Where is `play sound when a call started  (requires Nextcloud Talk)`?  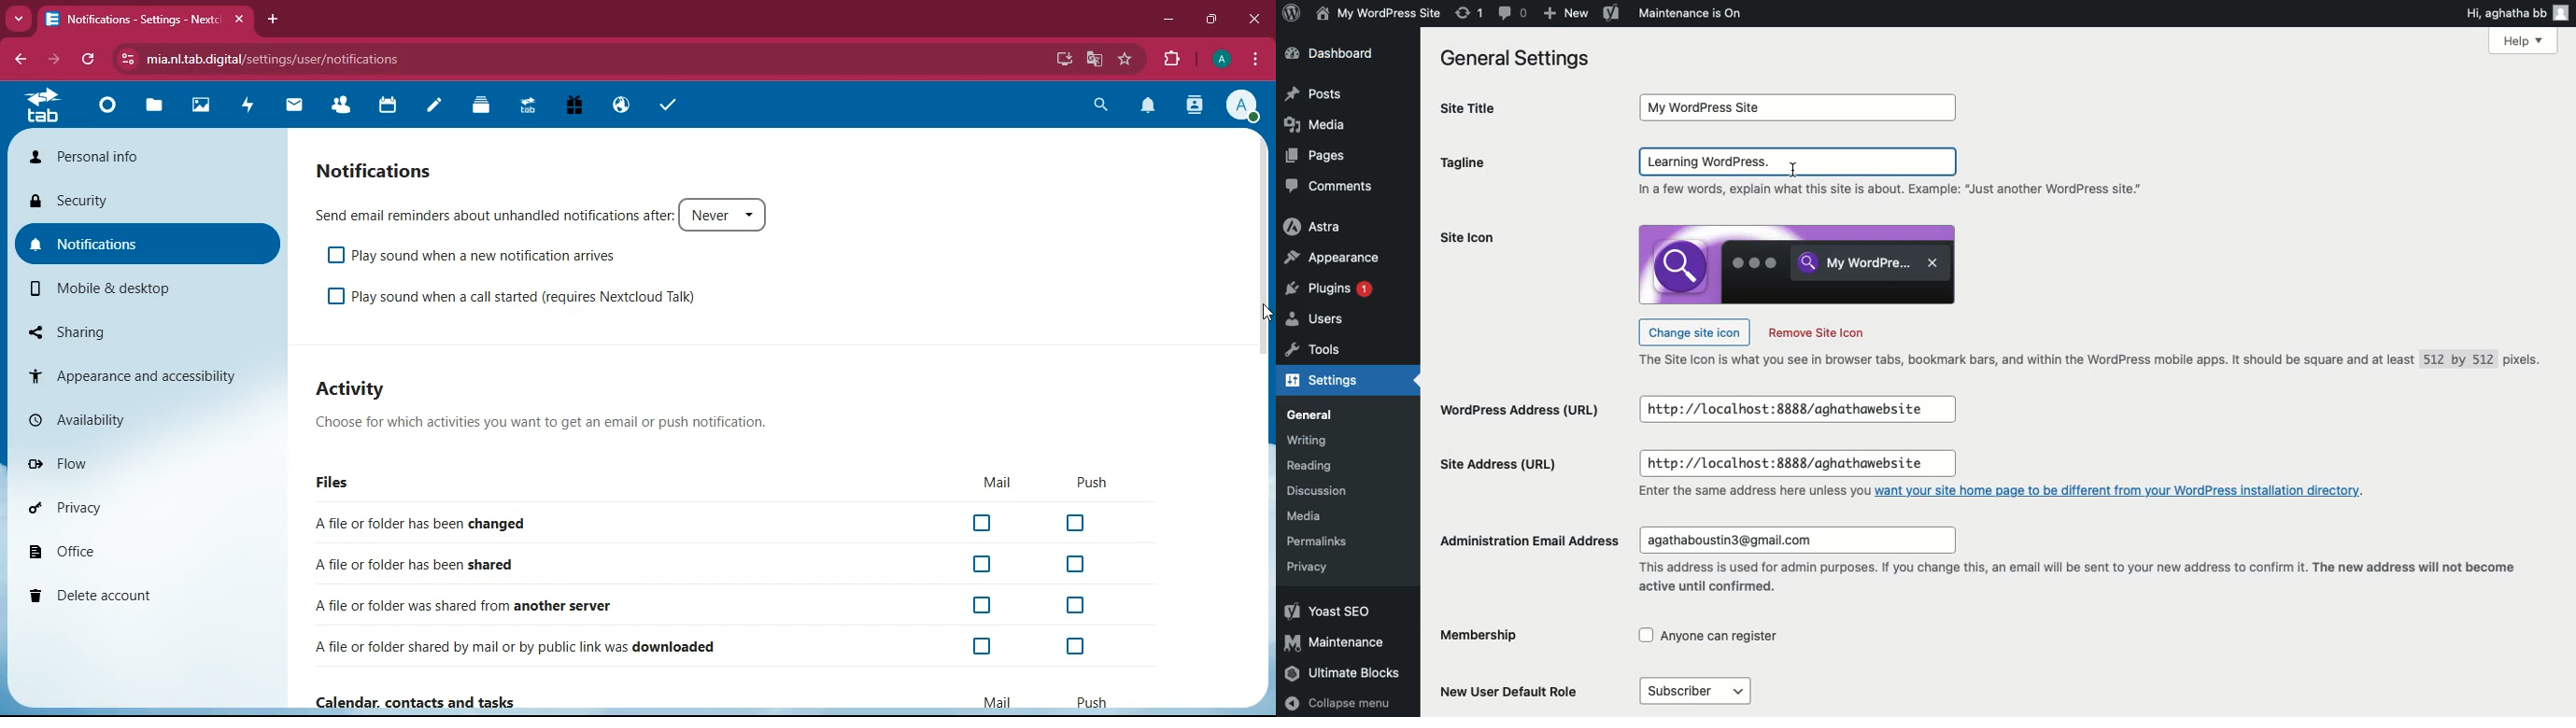
play sound when a call started  (requires Nextcloud Talk) is located at coordinates (531, 298).